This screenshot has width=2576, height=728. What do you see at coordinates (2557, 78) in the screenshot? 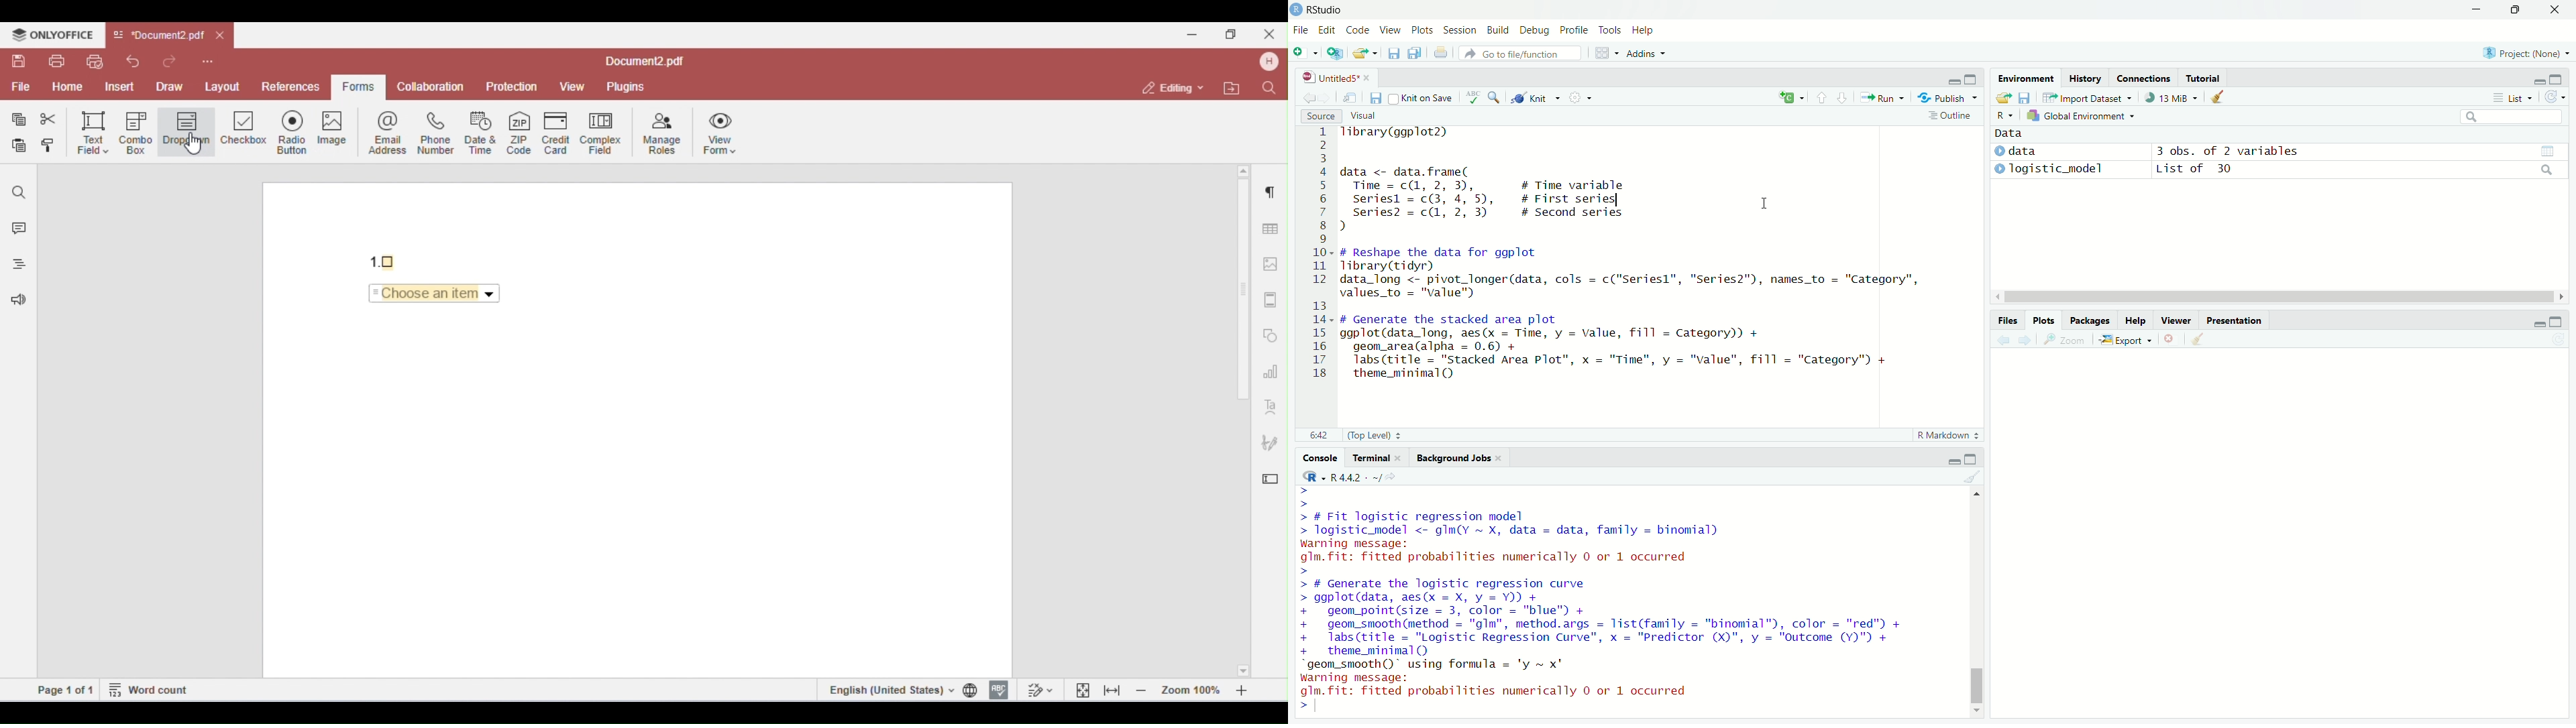
I see `maximise` at bounding box center [2557, 78].